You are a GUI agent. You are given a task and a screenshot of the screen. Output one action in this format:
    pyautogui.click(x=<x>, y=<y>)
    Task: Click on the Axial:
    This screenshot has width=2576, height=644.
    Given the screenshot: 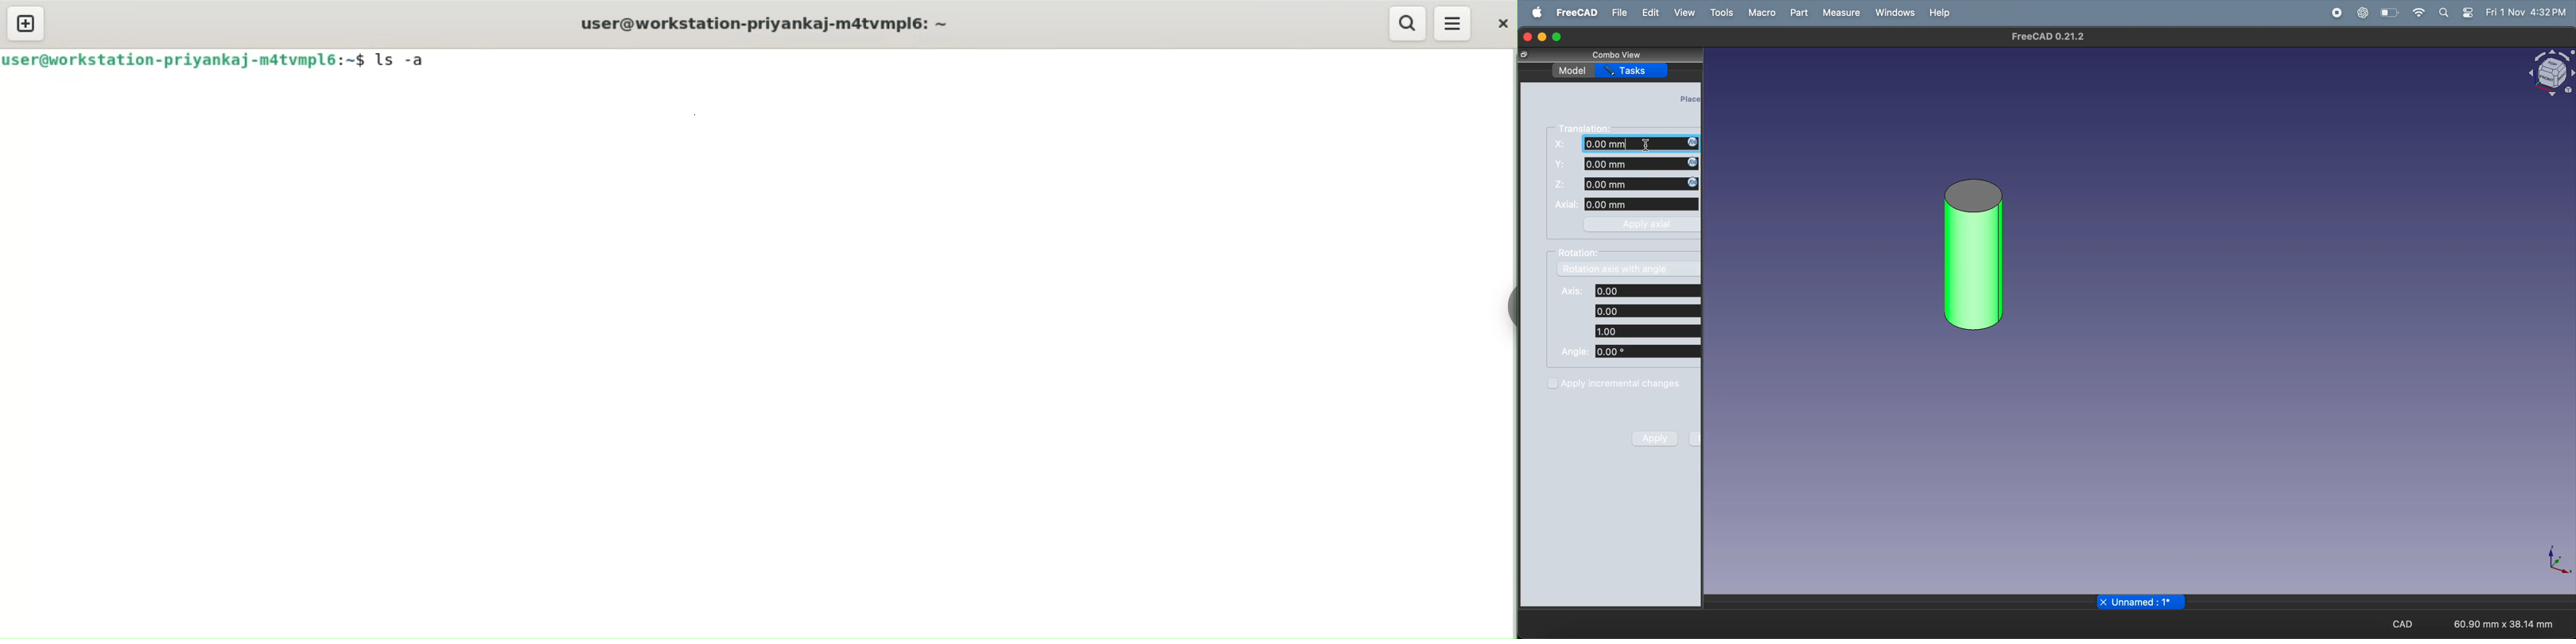 What is the action you would take?
    pyautogui.click(x=1566, y=204)
    